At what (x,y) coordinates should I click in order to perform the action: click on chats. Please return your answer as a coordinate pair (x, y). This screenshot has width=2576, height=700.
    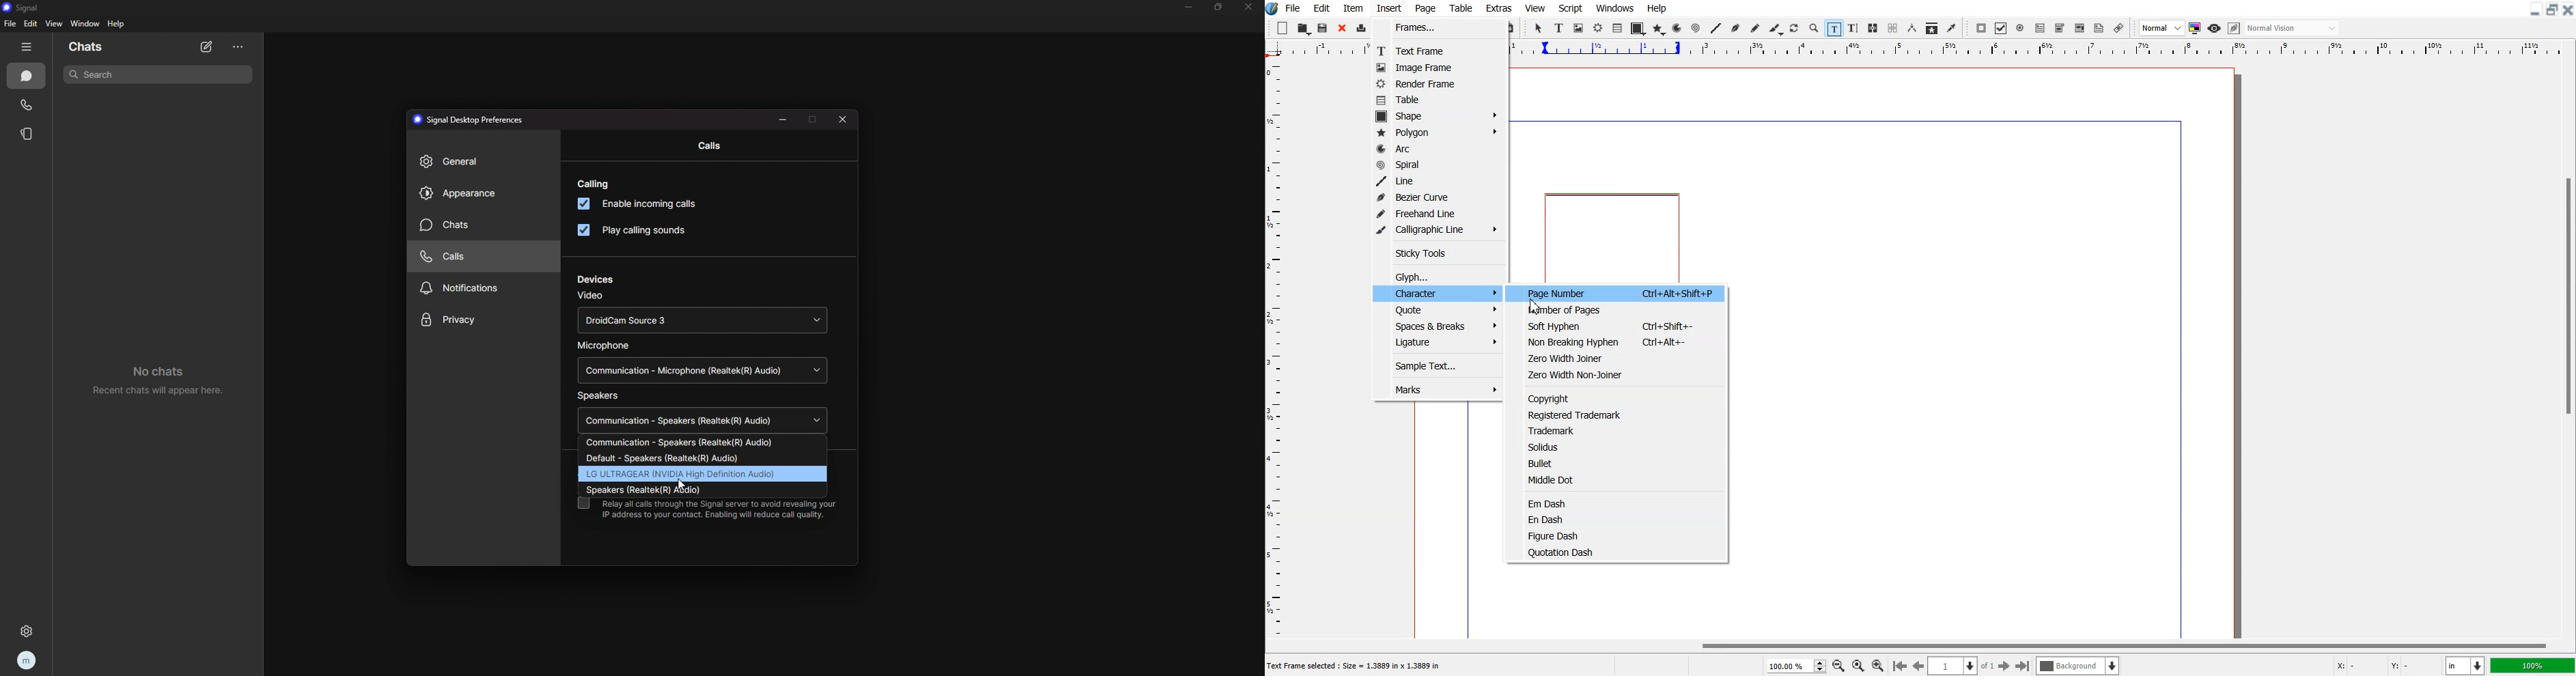
    Looking at the image, I should click on (27, 76).